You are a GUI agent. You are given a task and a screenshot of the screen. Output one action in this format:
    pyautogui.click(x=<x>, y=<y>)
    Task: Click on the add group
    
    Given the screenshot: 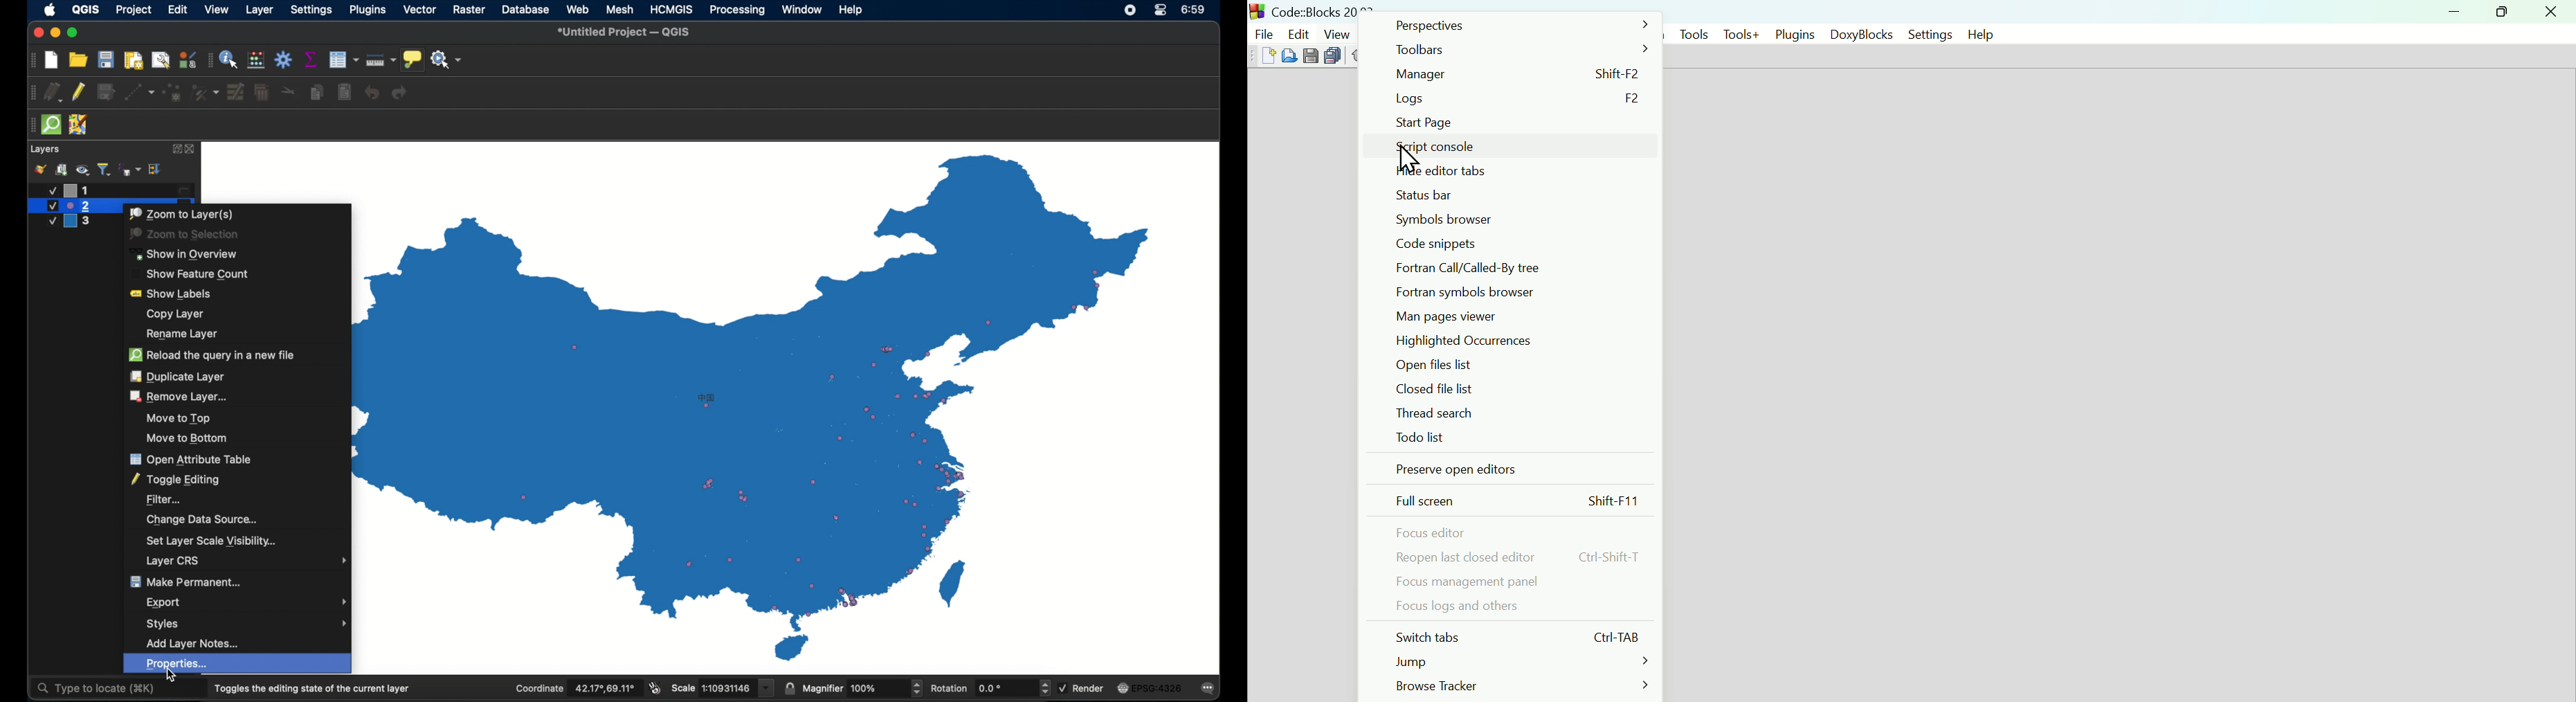 What is the action you would take?
    pyautogui.click(x=62, y=169)
    